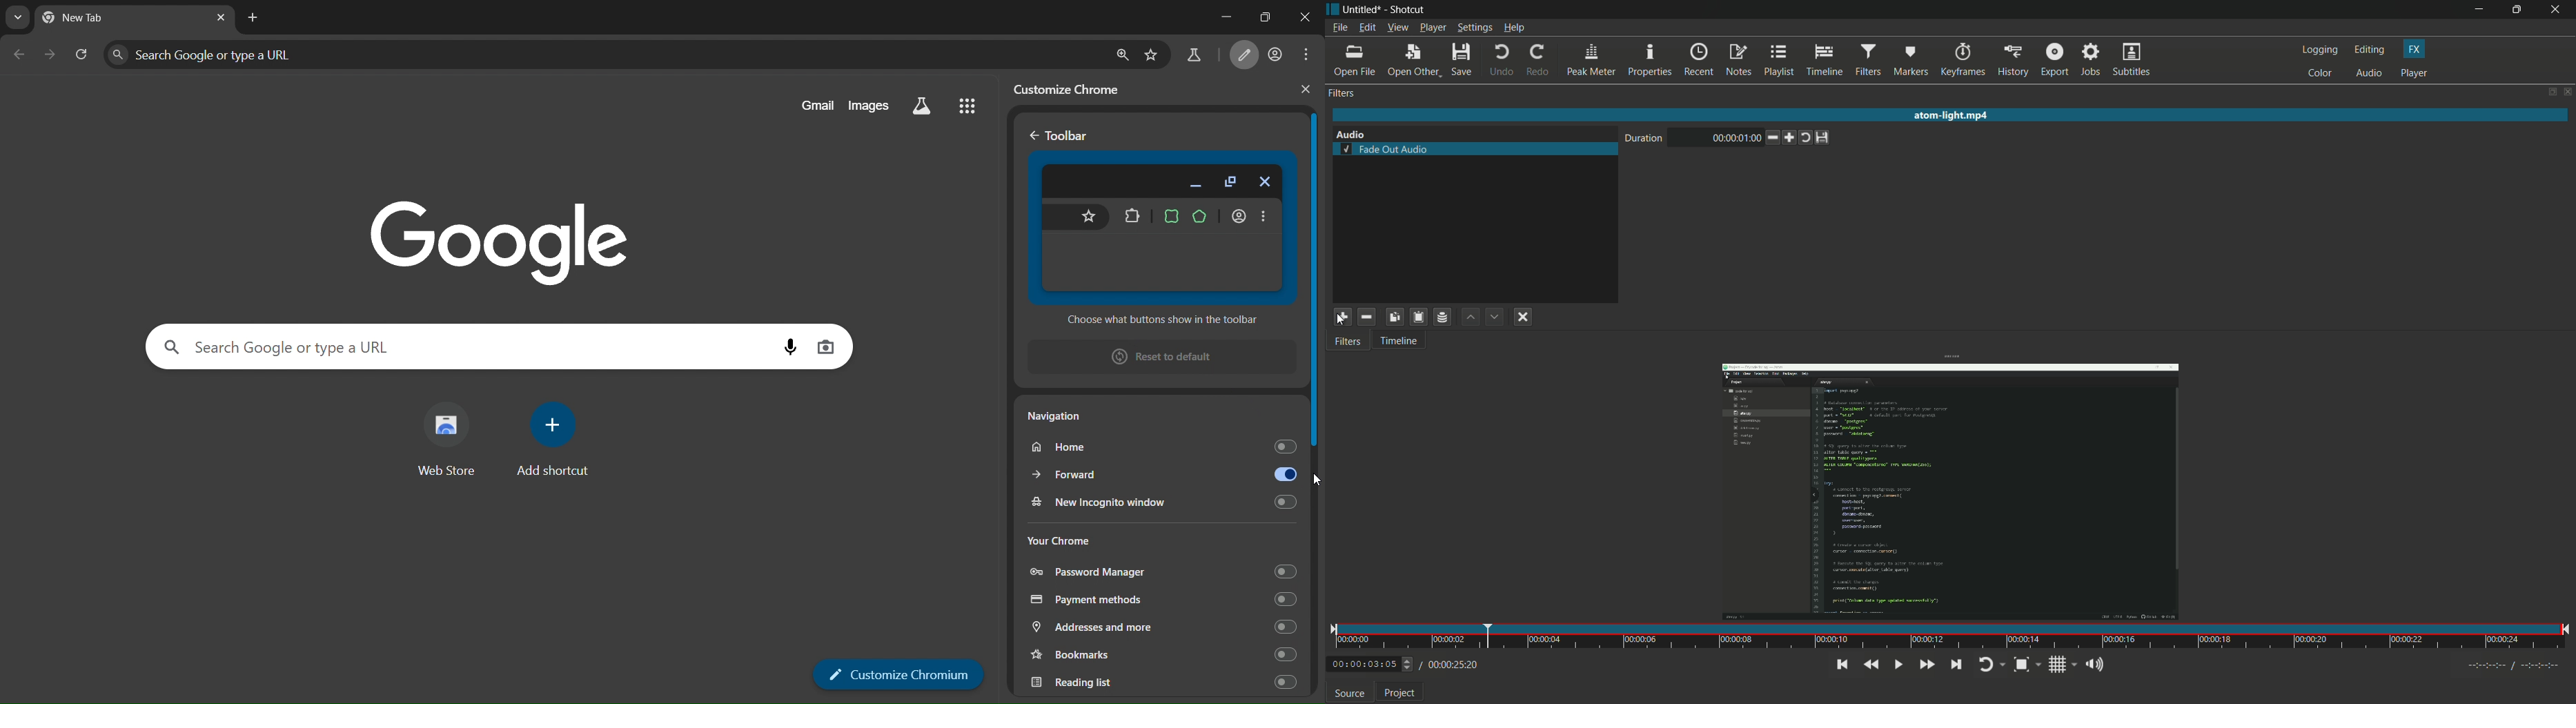  What do you see at coordinates (92, 20) in the screenshot?
I see `current tab` at bounding box center [92, 20].